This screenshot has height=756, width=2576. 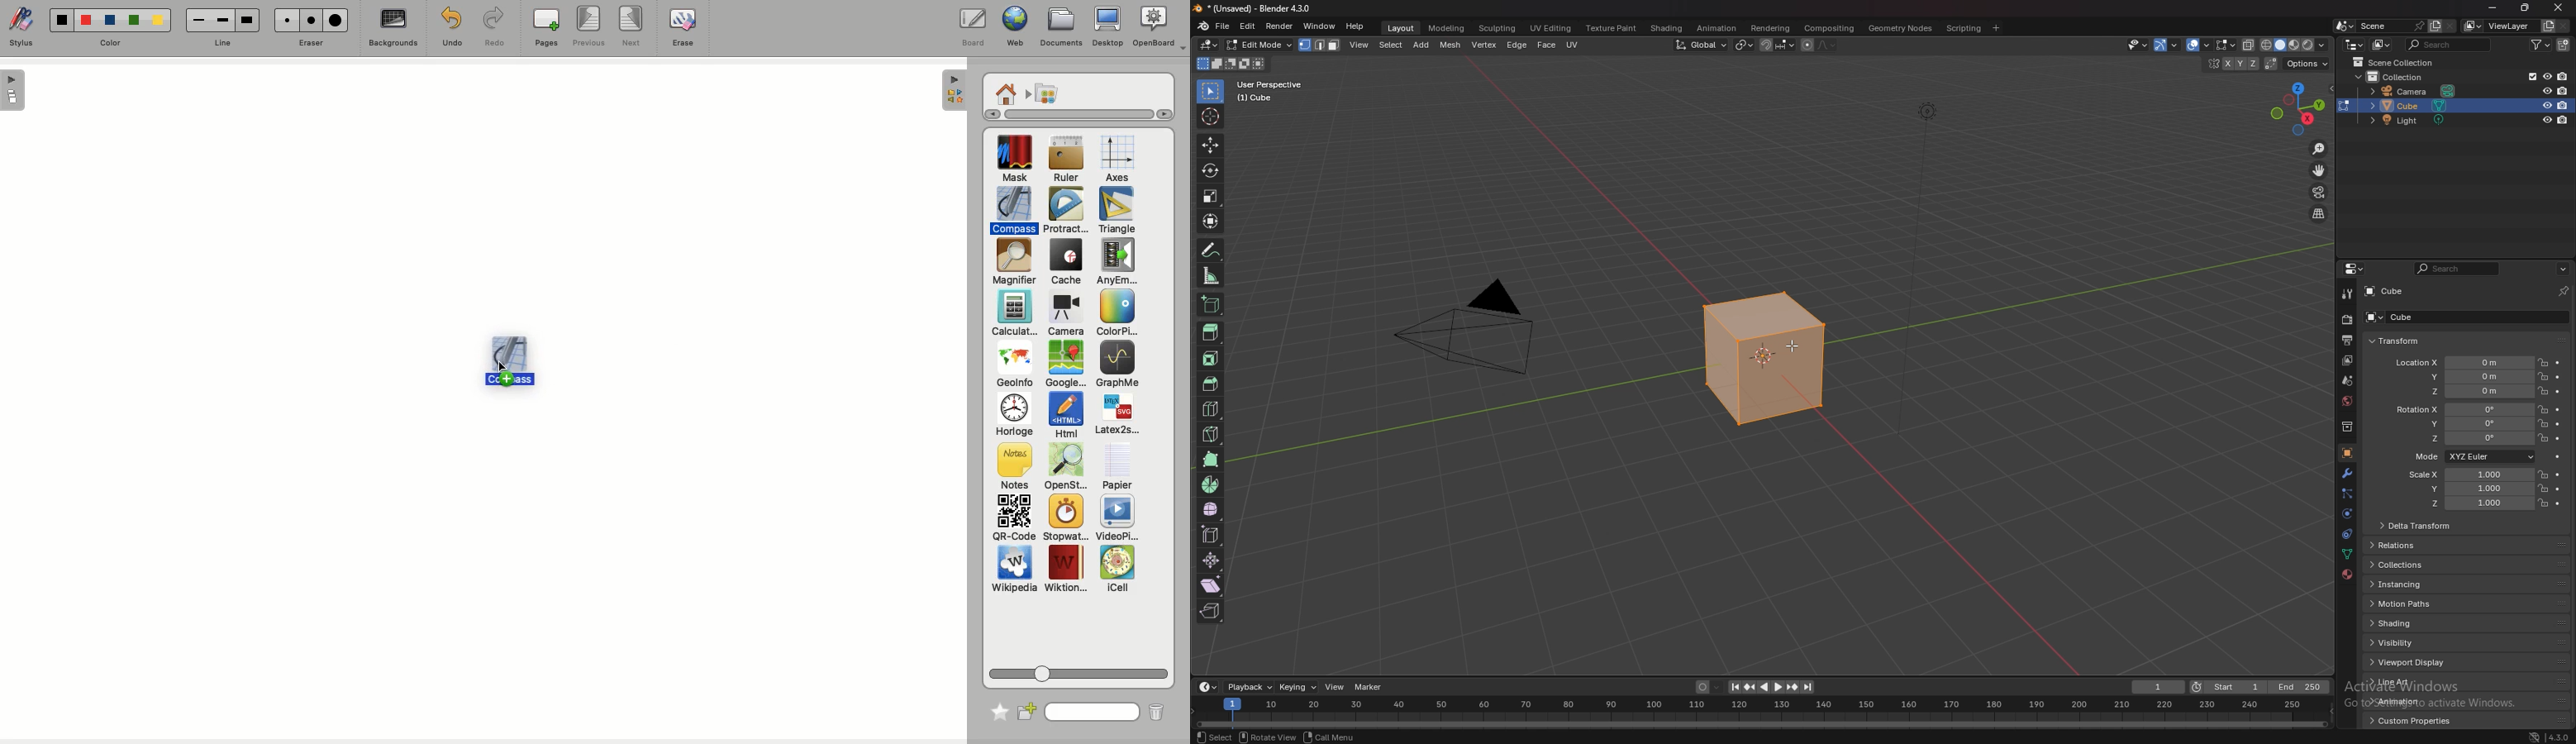 I want to click on Any, so click(x=1117, y=262).